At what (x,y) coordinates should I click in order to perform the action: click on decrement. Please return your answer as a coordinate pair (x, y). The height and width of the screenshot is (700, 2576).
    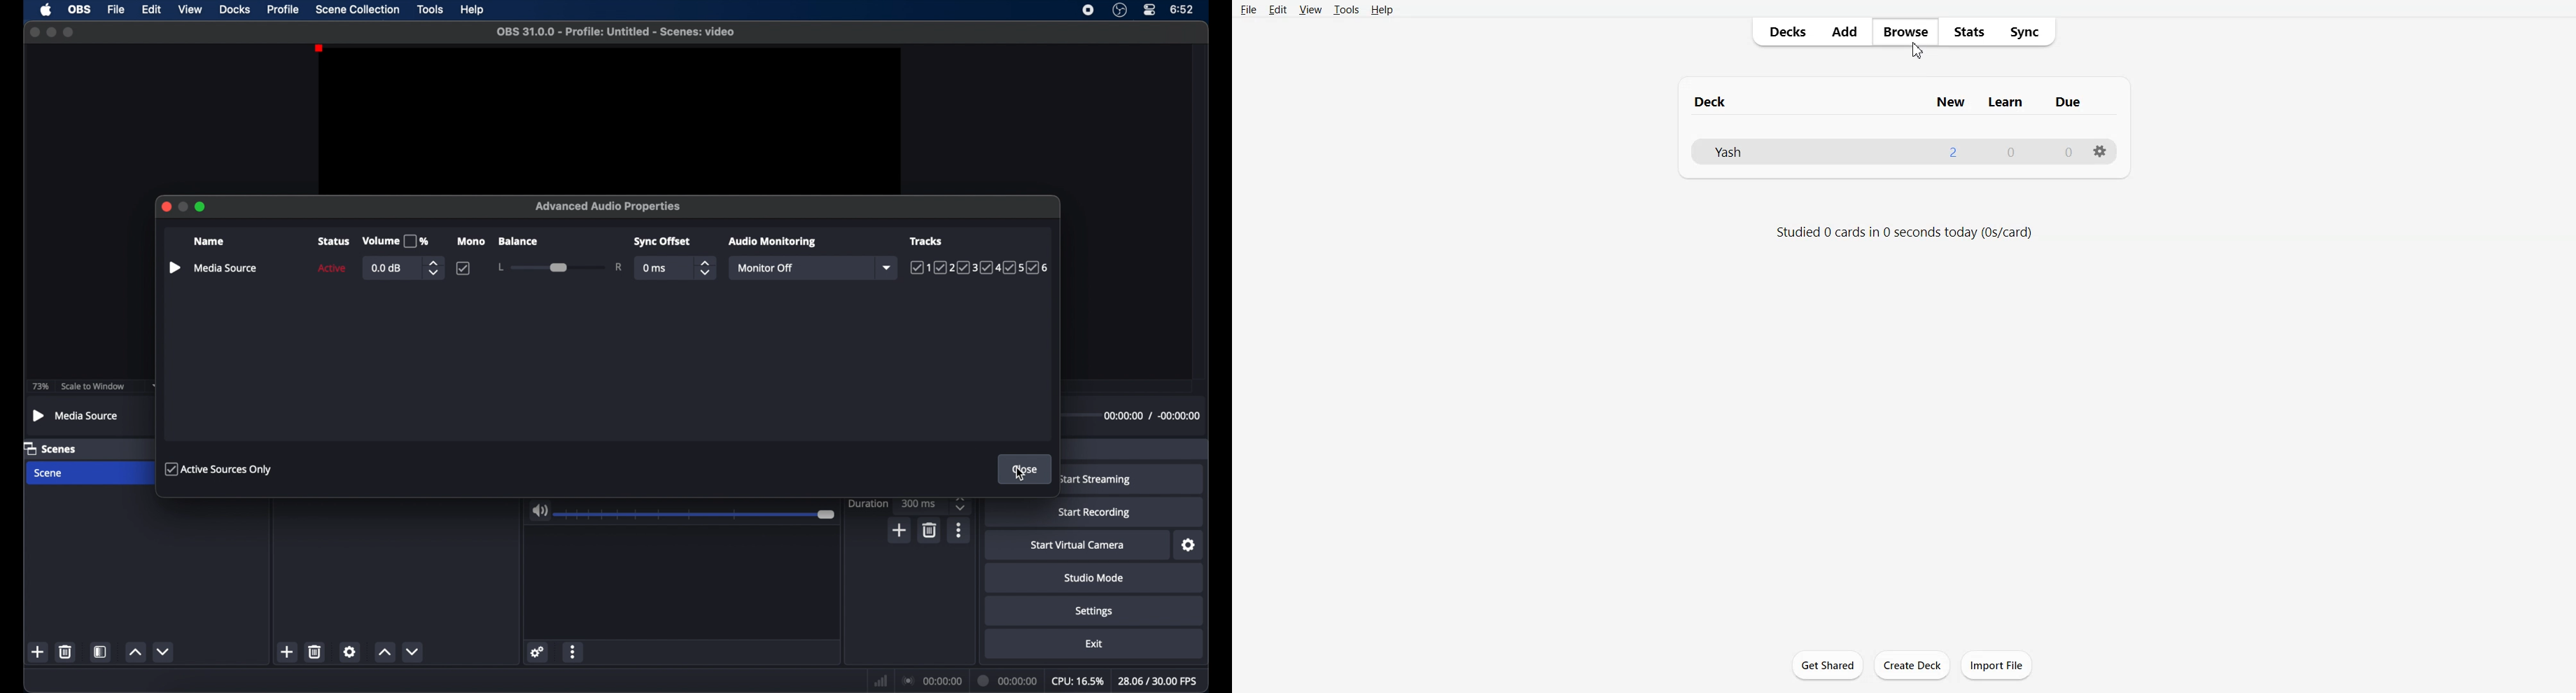
    Looking at the image, I should click on (163, 651).